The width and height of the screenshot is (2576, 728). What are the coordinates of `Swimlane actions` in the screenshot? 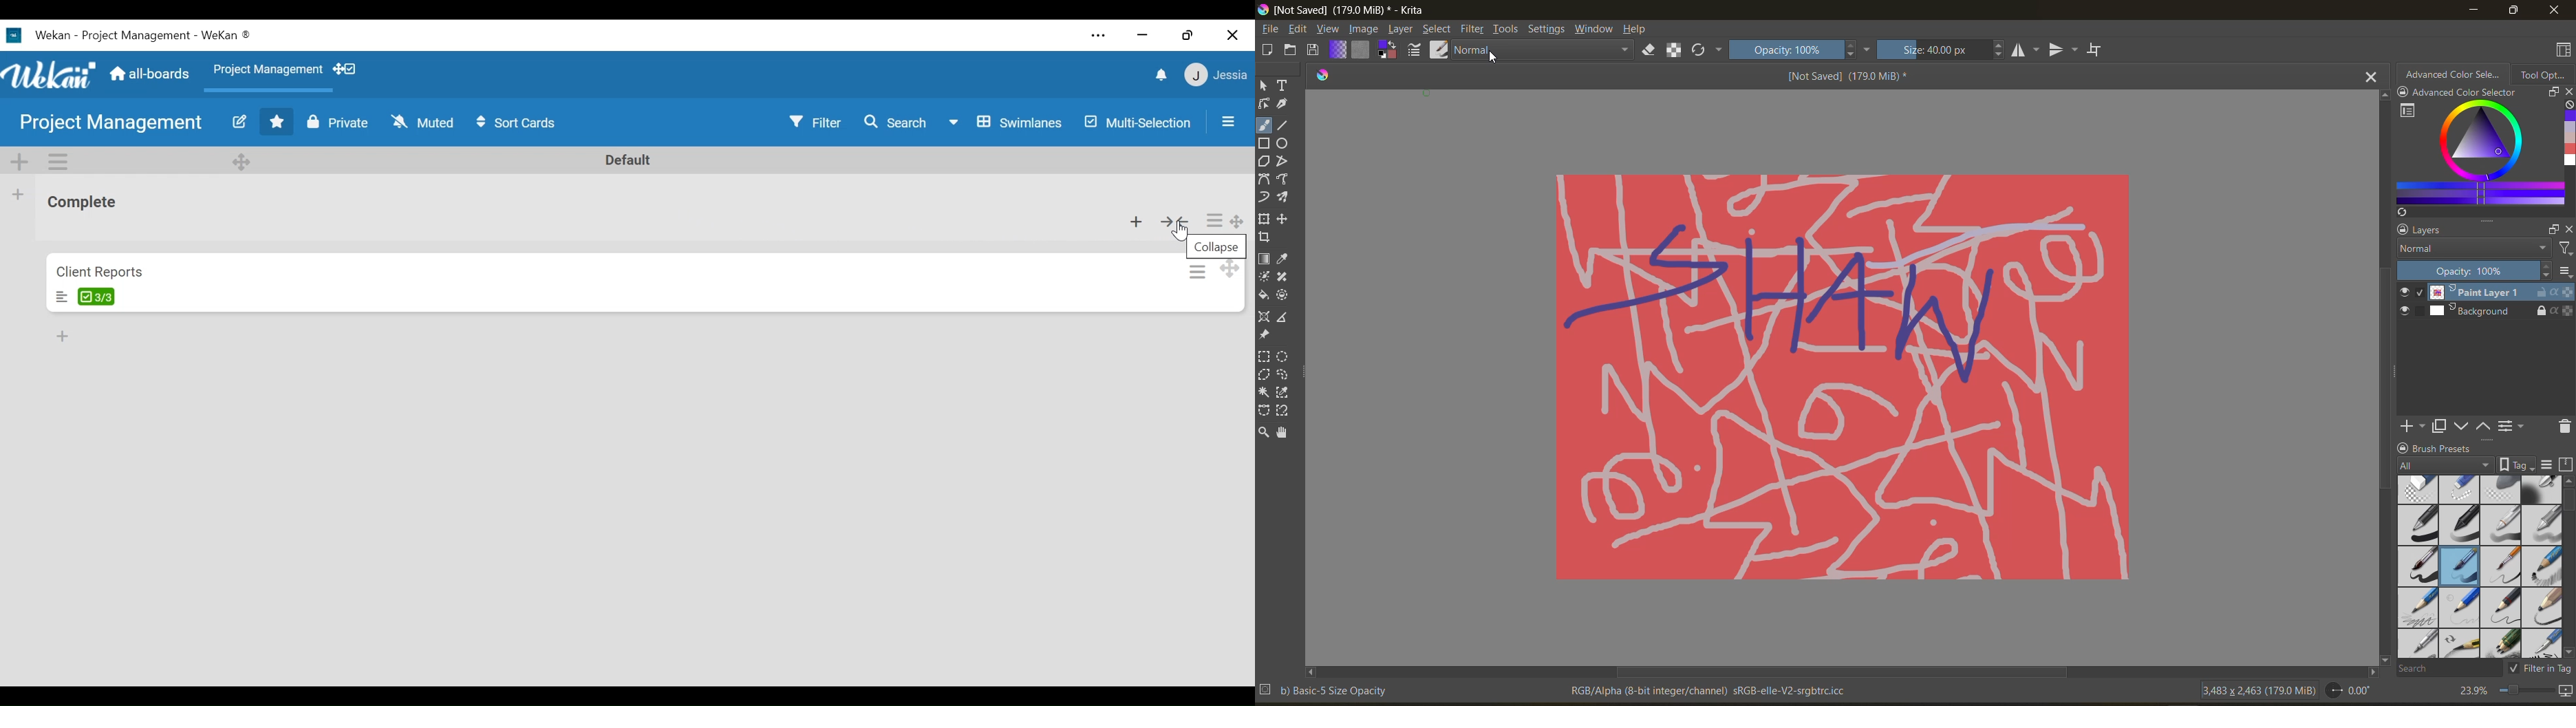 It's located at (58, 161).